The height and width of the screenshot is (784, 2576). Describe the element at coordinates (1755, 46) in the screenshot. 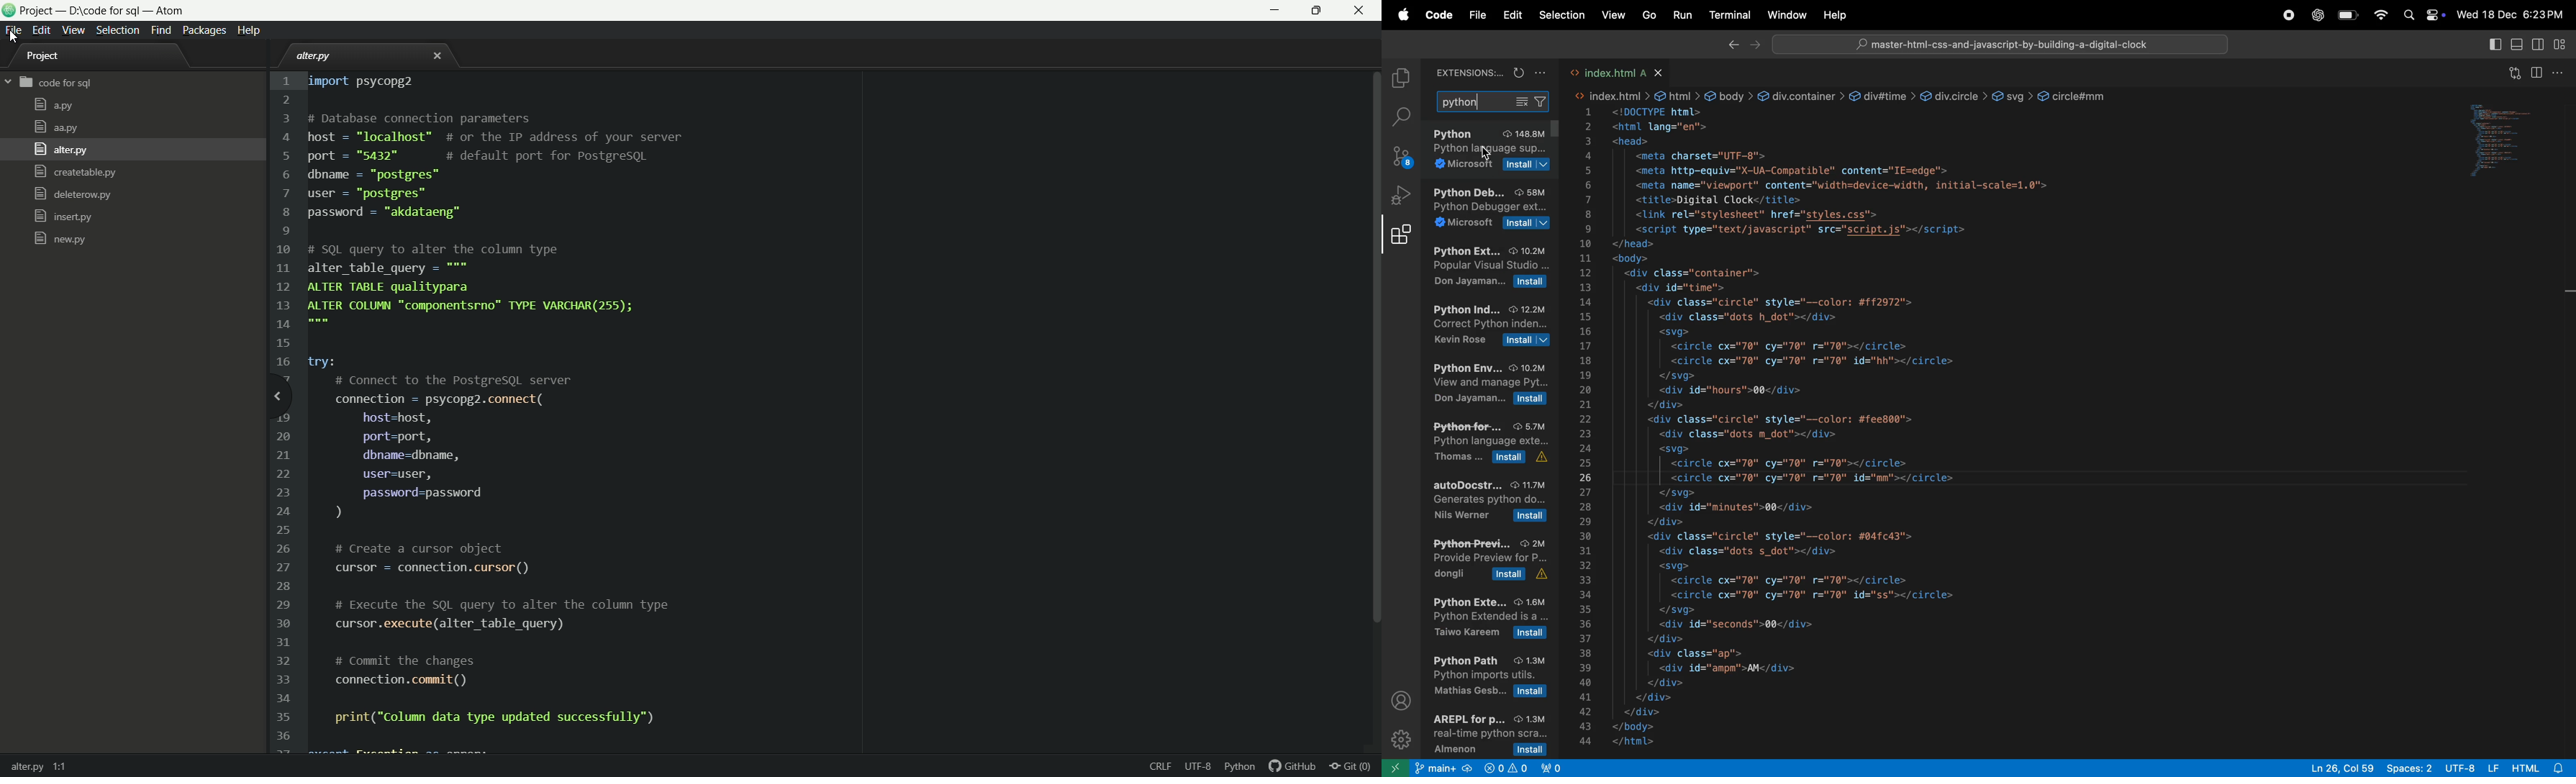

I see `forward` at that location.